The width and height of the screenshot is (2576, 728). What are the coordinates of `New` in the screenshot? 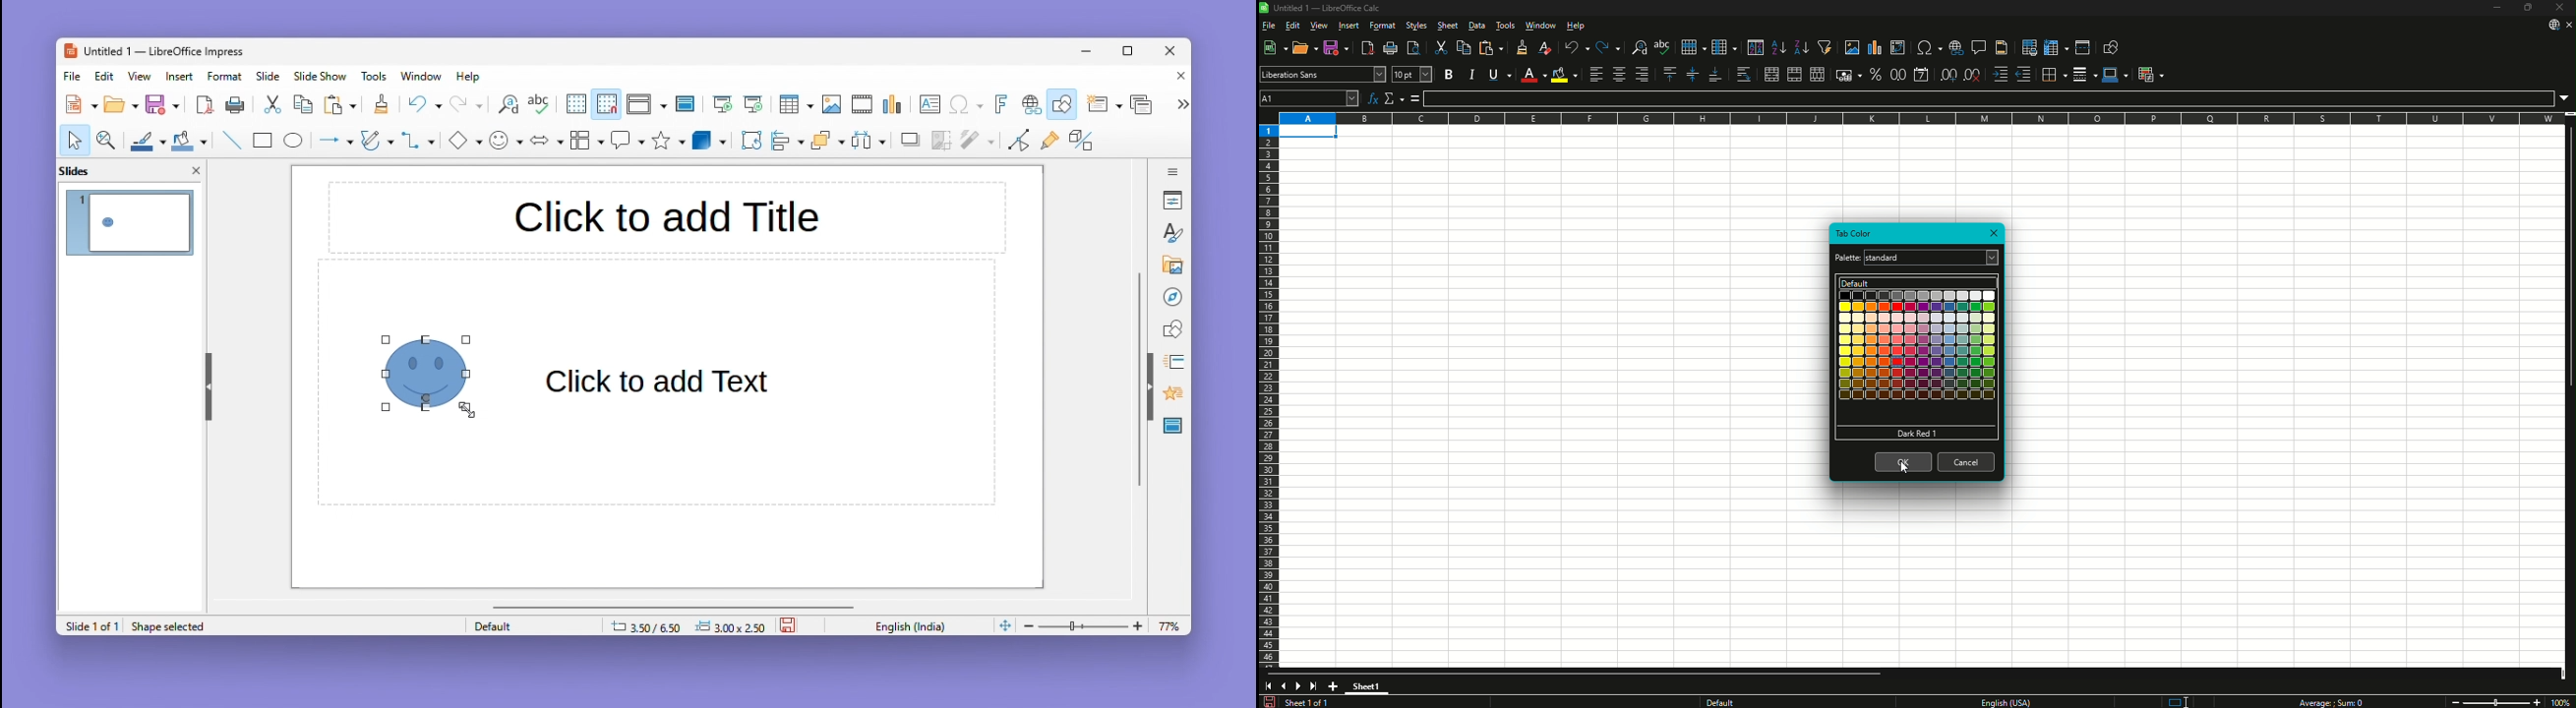 It's located at (1275, 47).